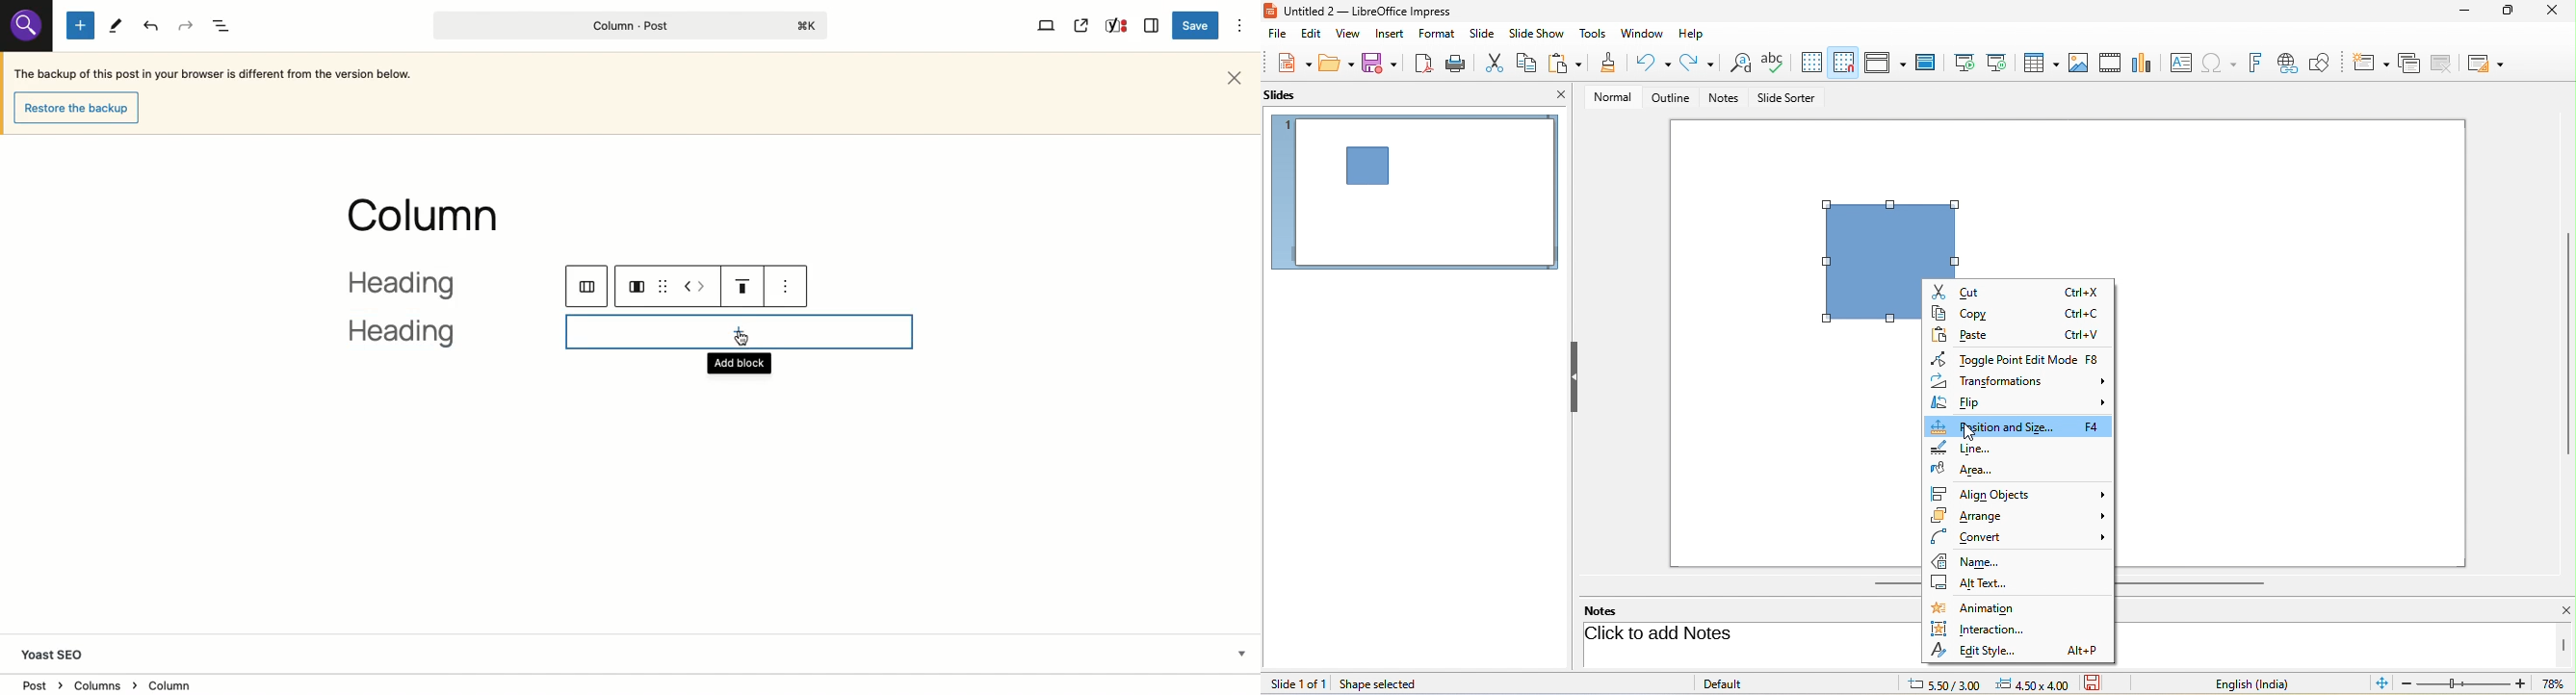  What do you see at coordinates (1965, 446) in the screenshot?
I see `line` at bounding box center [1965, 446].